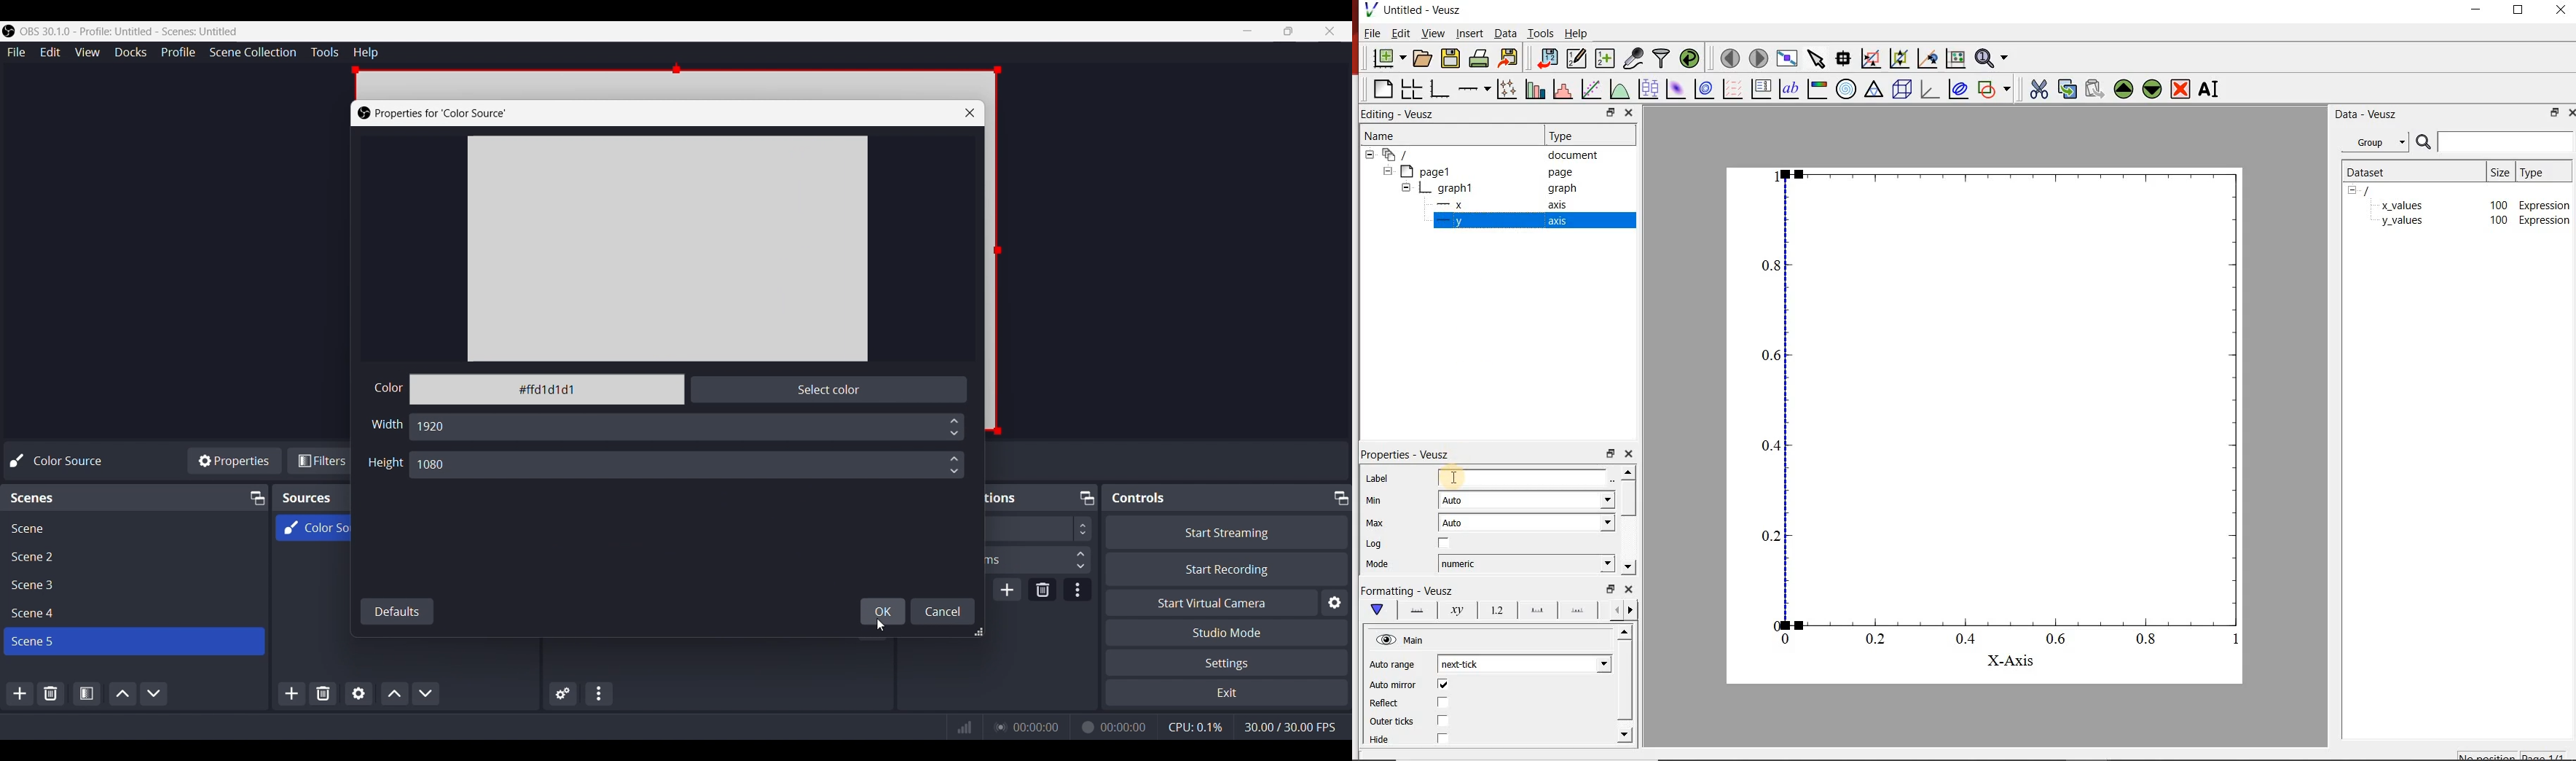  I want to click on Close window, so click(969, 113).